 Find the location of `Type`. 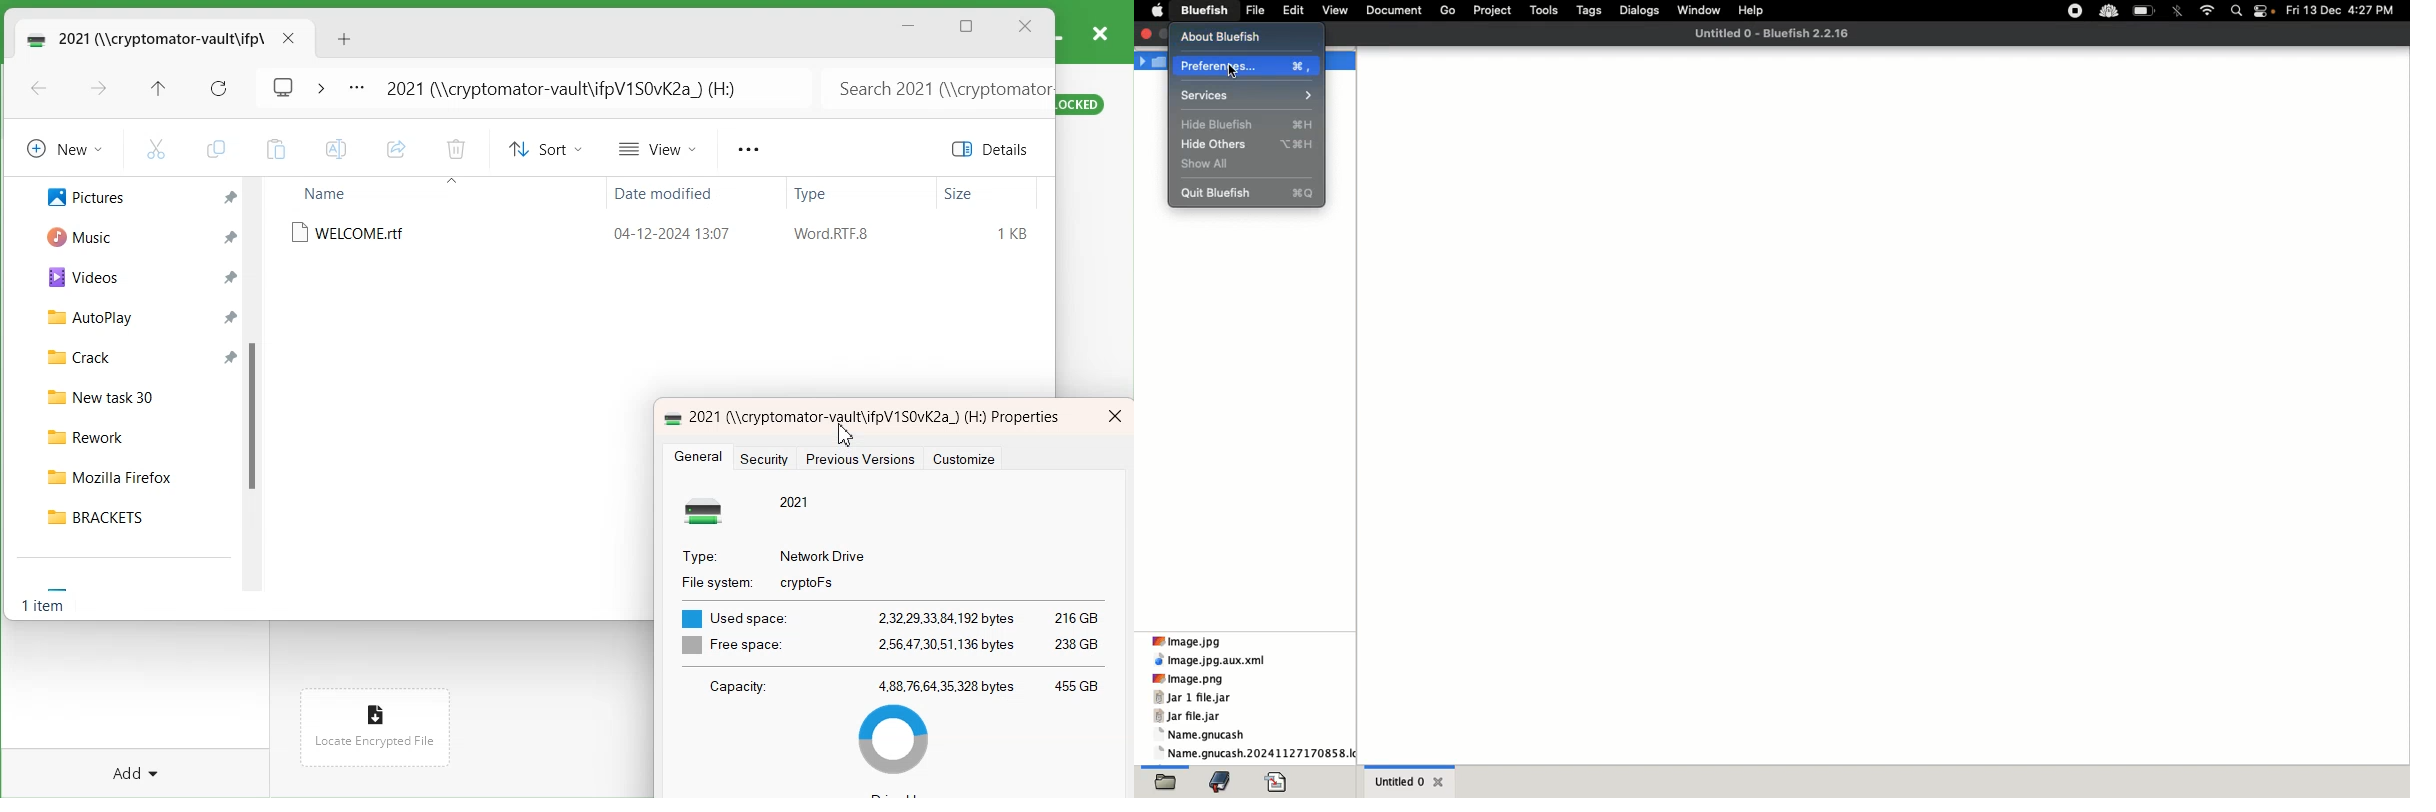

Type is located at coordinates (813, 196).